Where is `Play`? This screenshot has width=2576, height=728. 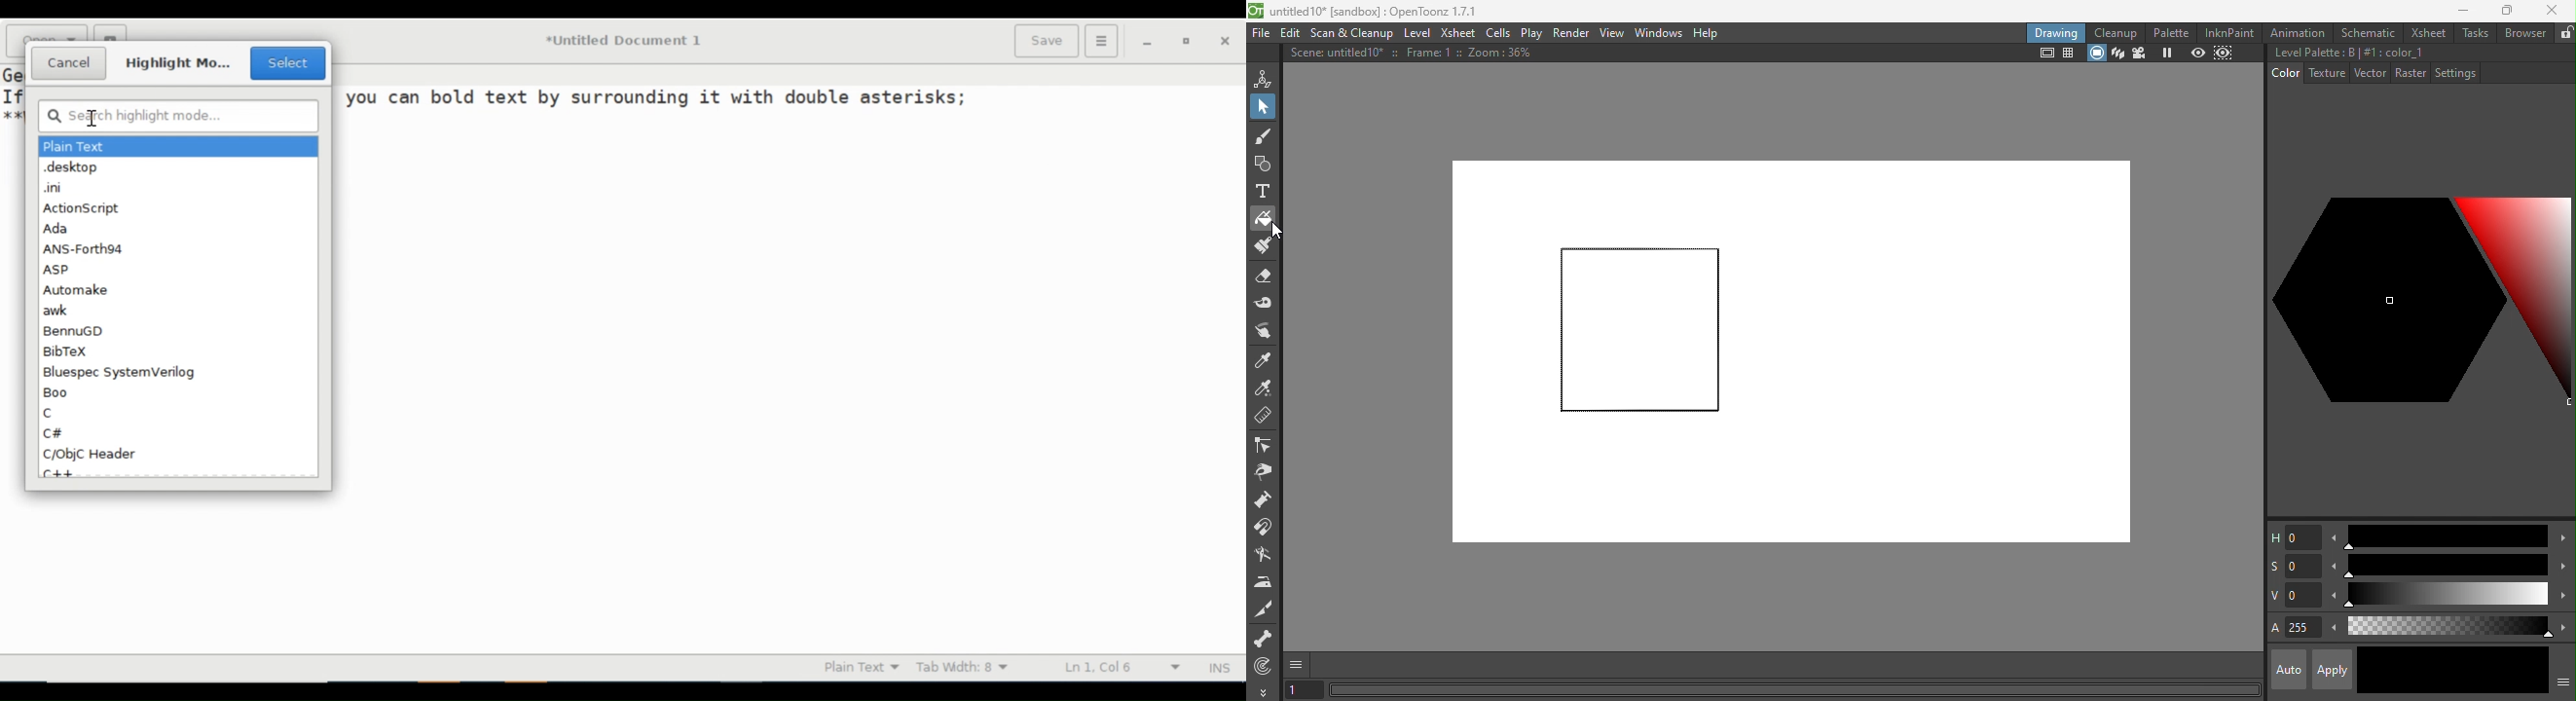 Play is located at coordinates (1530, 32).